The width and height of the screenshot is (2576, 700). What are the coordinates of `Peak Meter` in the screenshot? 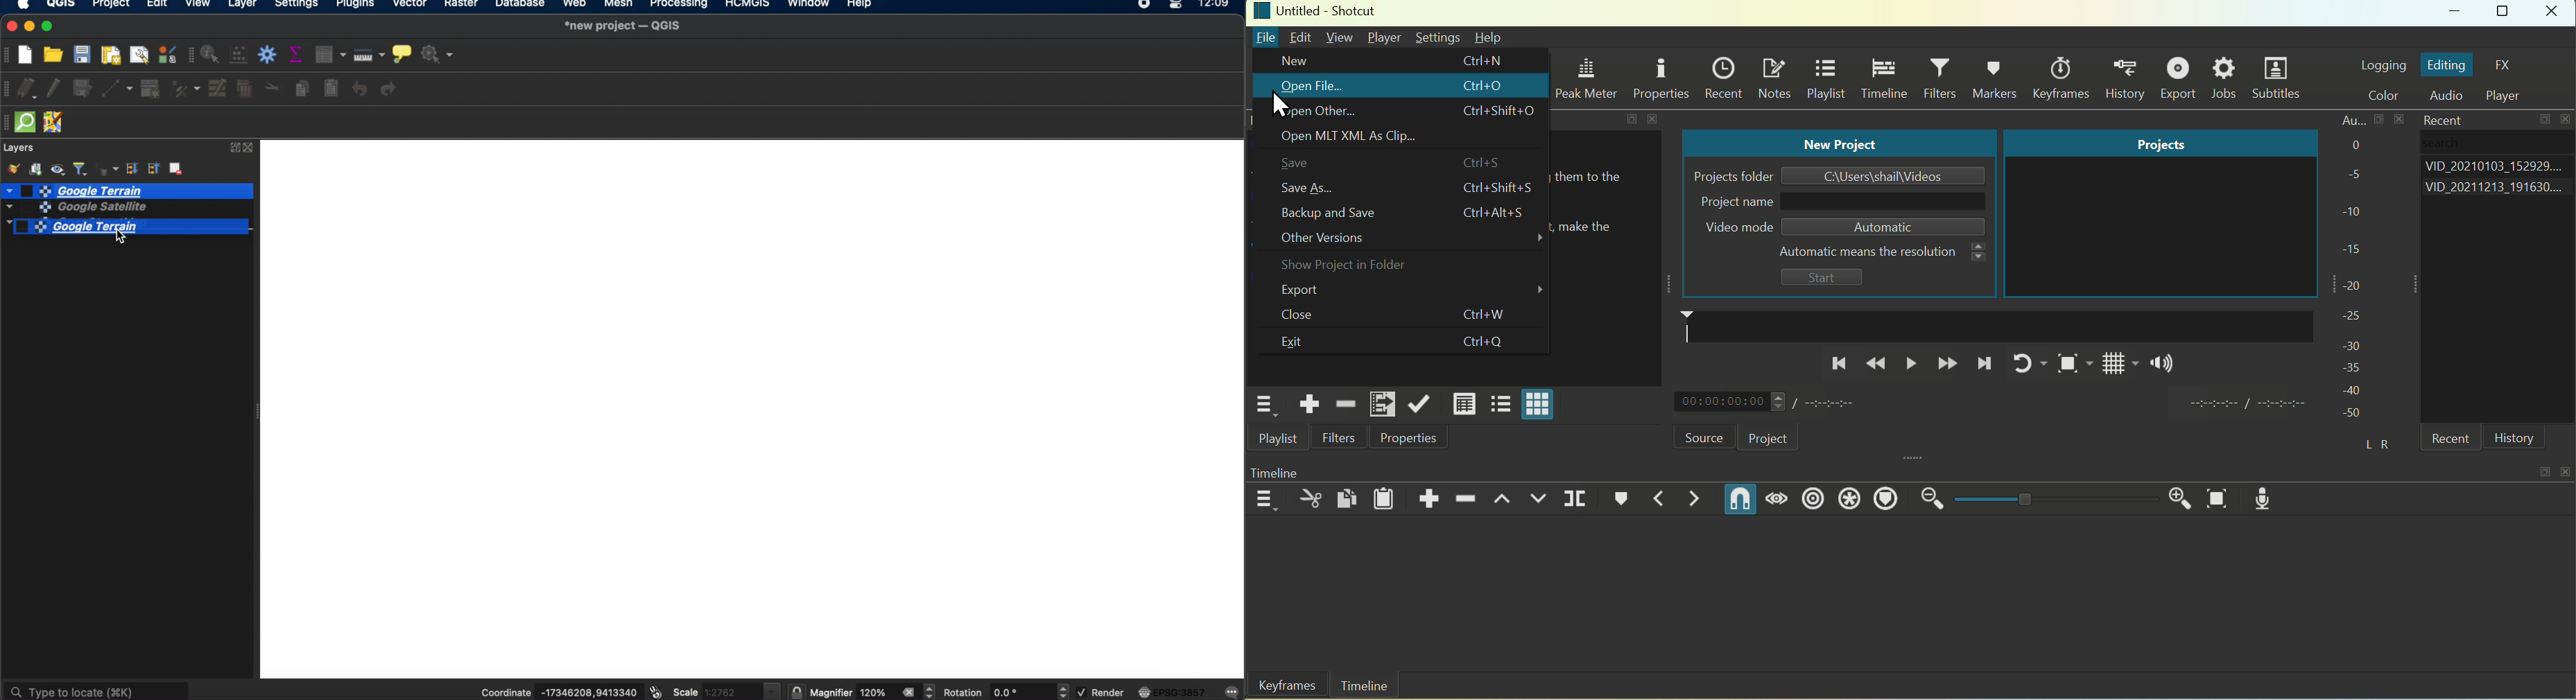 It's located at (1589, 80).